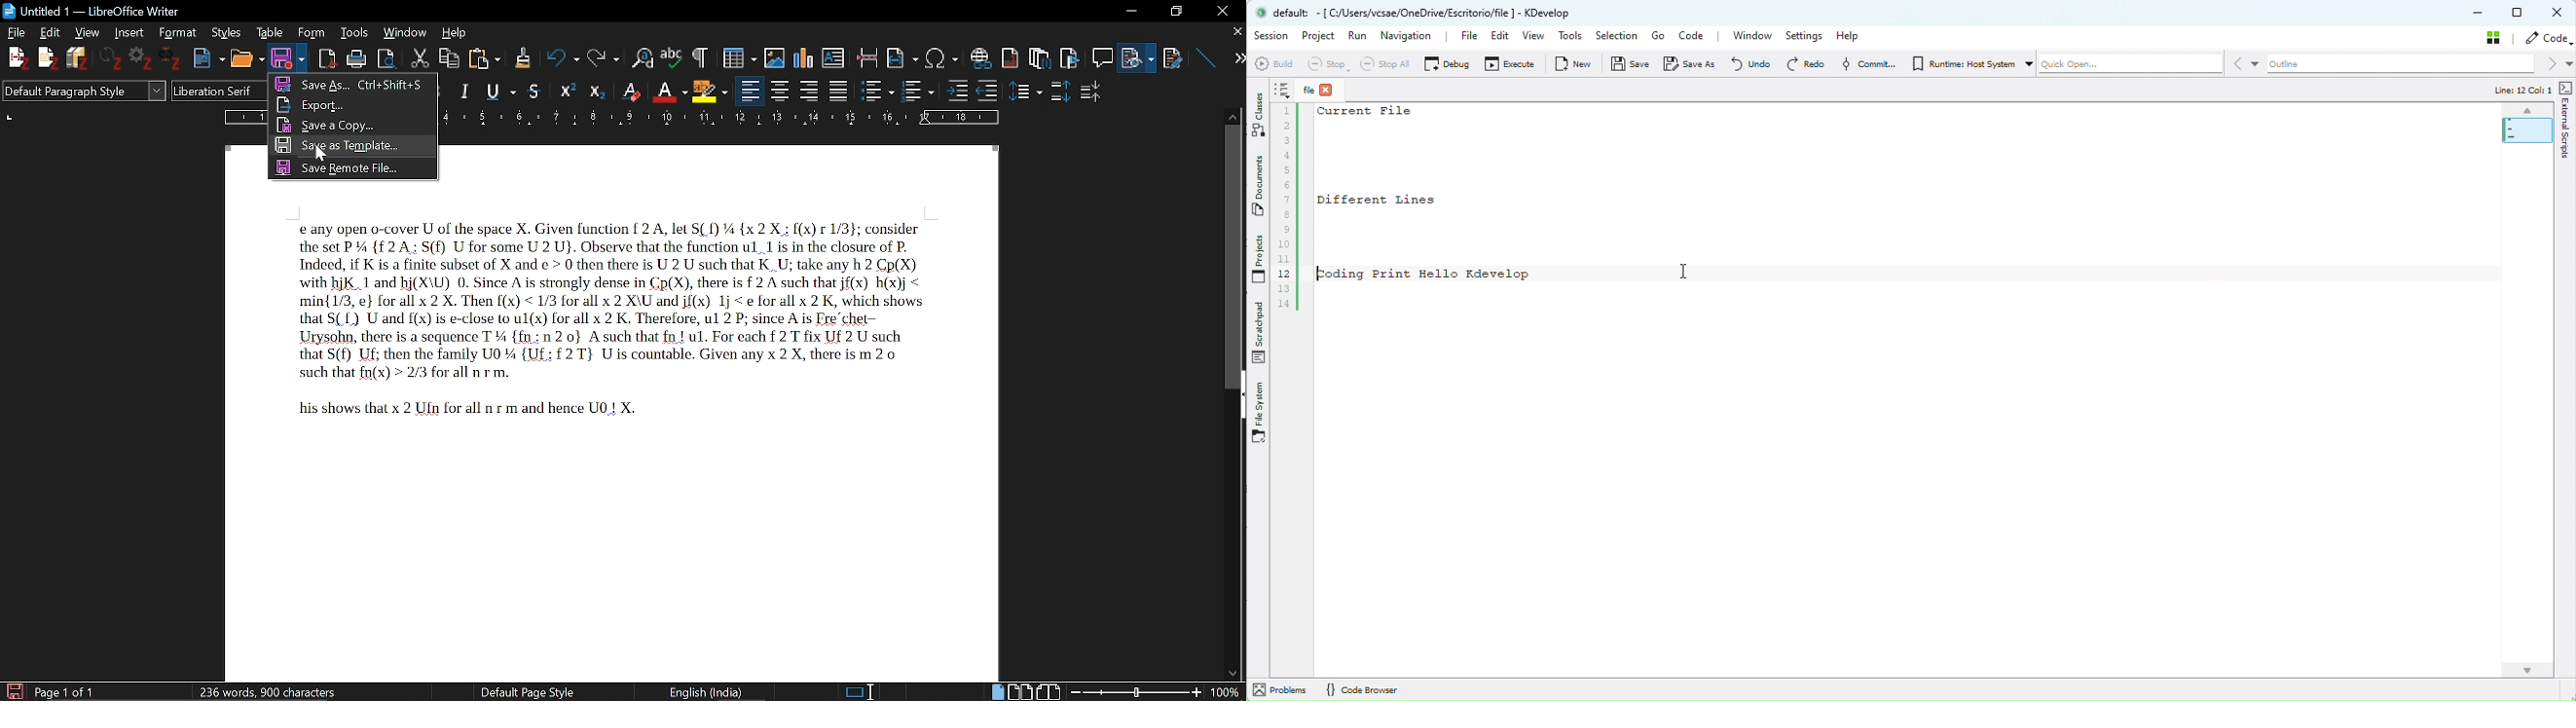 The image size is (2576, 728). Describe the element at coordinates (867, 55) in the screenshot. I see `Insert page break` at that location.